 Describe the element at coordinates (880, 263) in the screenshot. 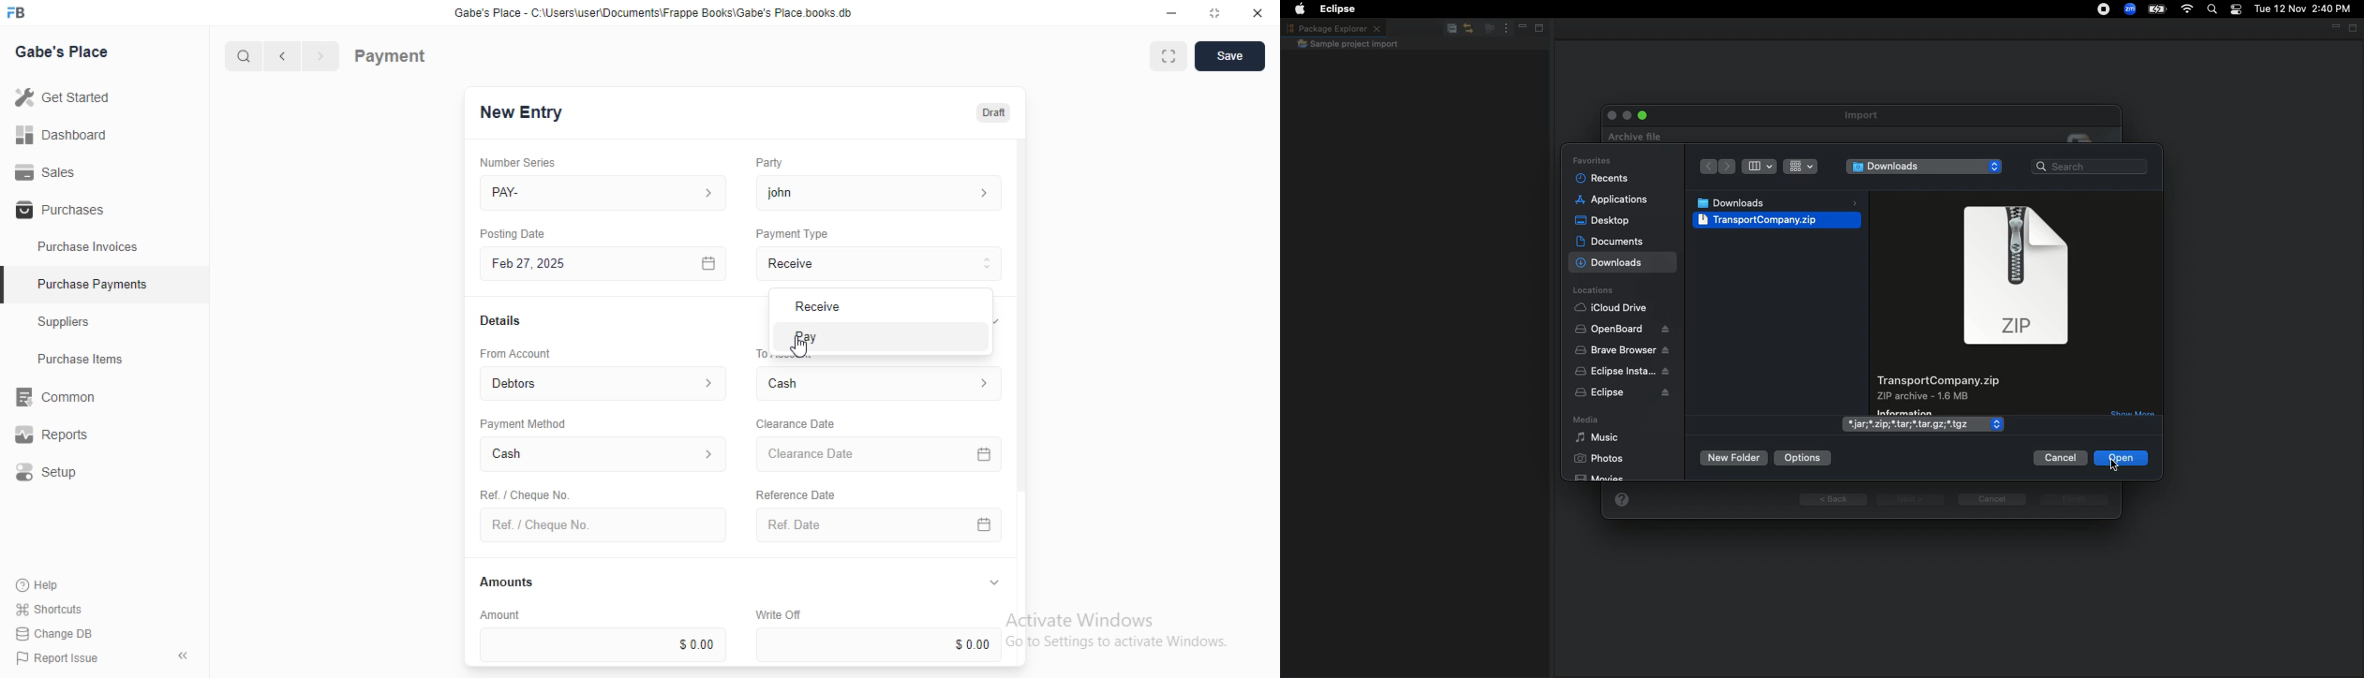

I see `Receive` at that location.